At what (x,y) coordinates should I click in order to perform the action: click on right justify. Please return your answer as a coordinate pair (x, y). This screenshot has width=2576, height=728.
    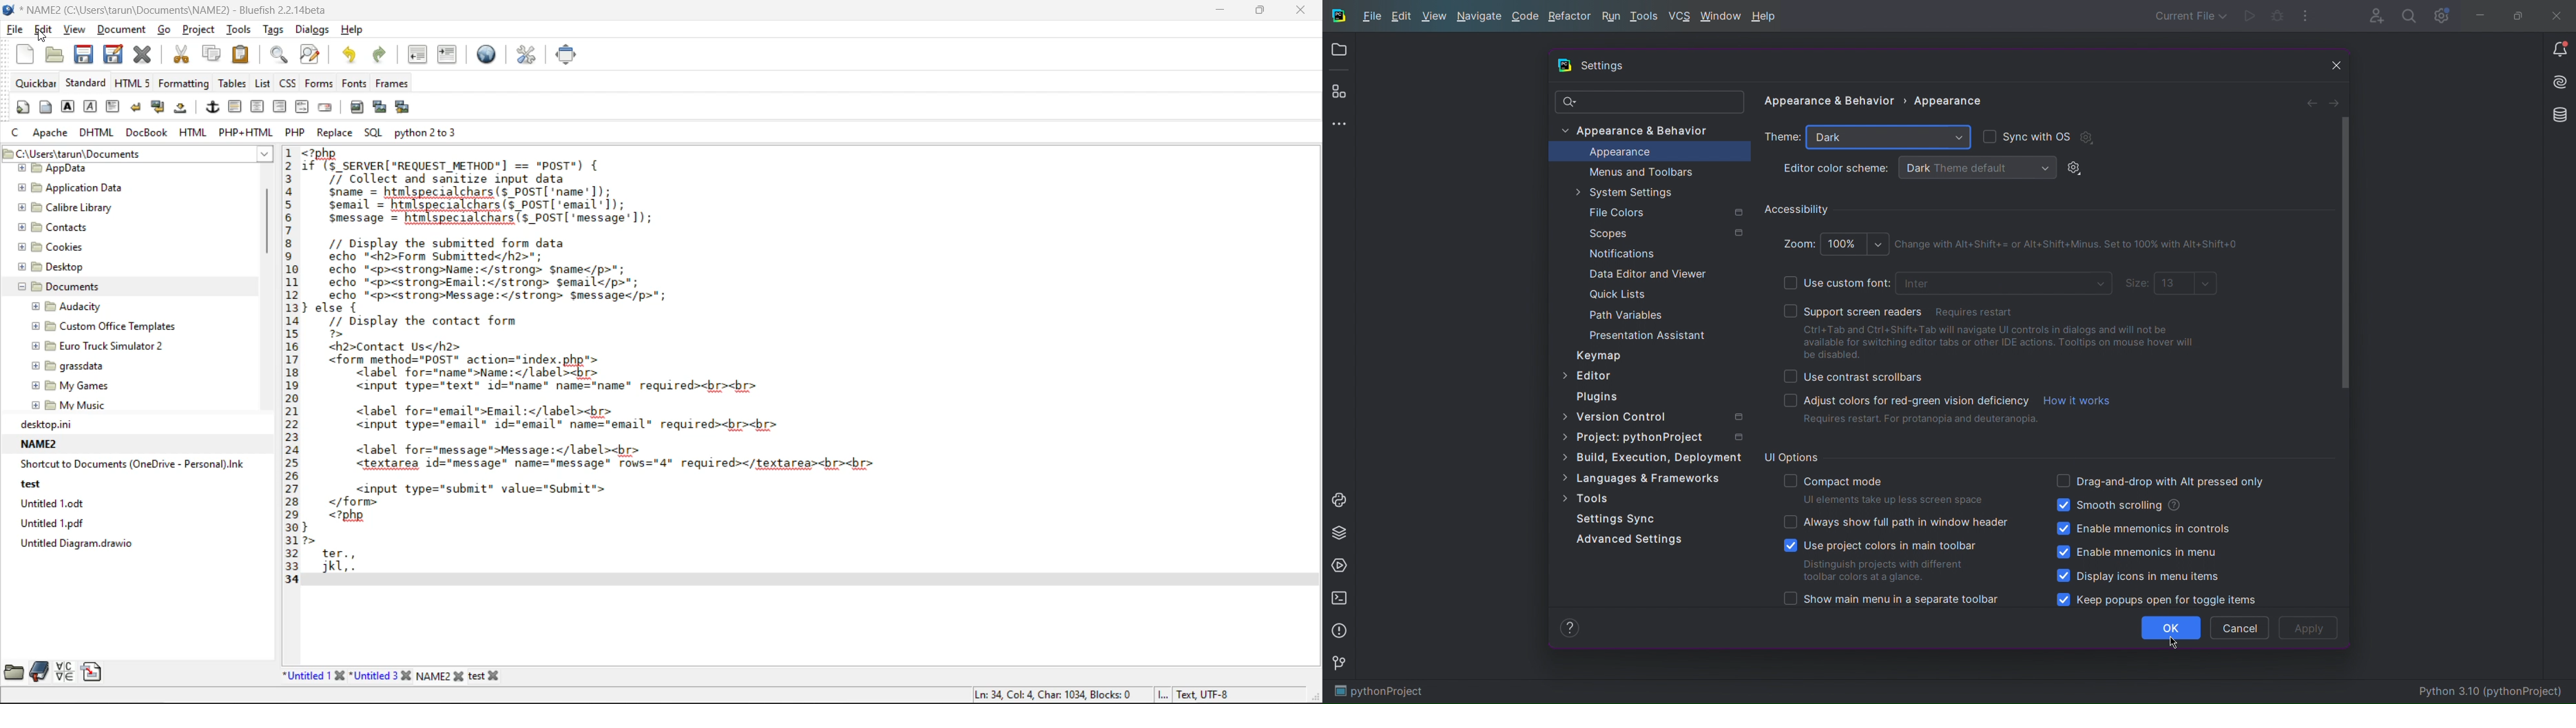
    Looking at the image, I should click on (279, 107).